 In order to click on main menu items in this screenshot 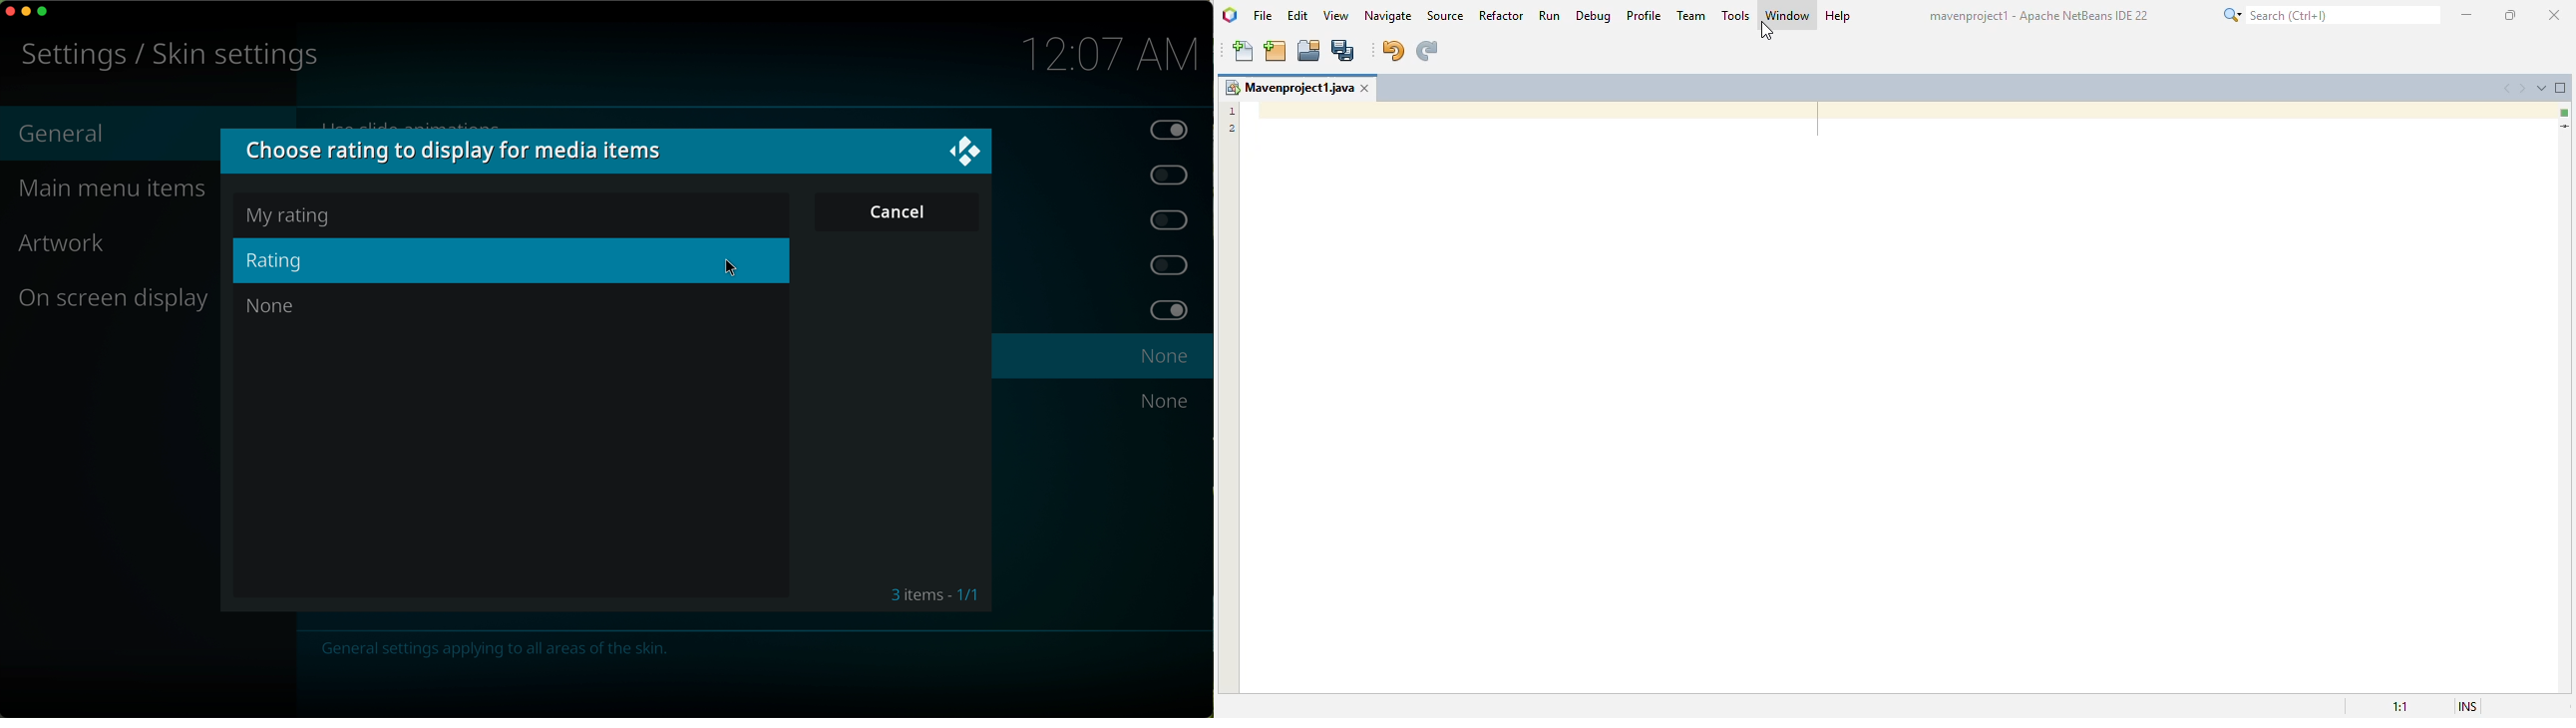, I will do `click(119, 189)`.